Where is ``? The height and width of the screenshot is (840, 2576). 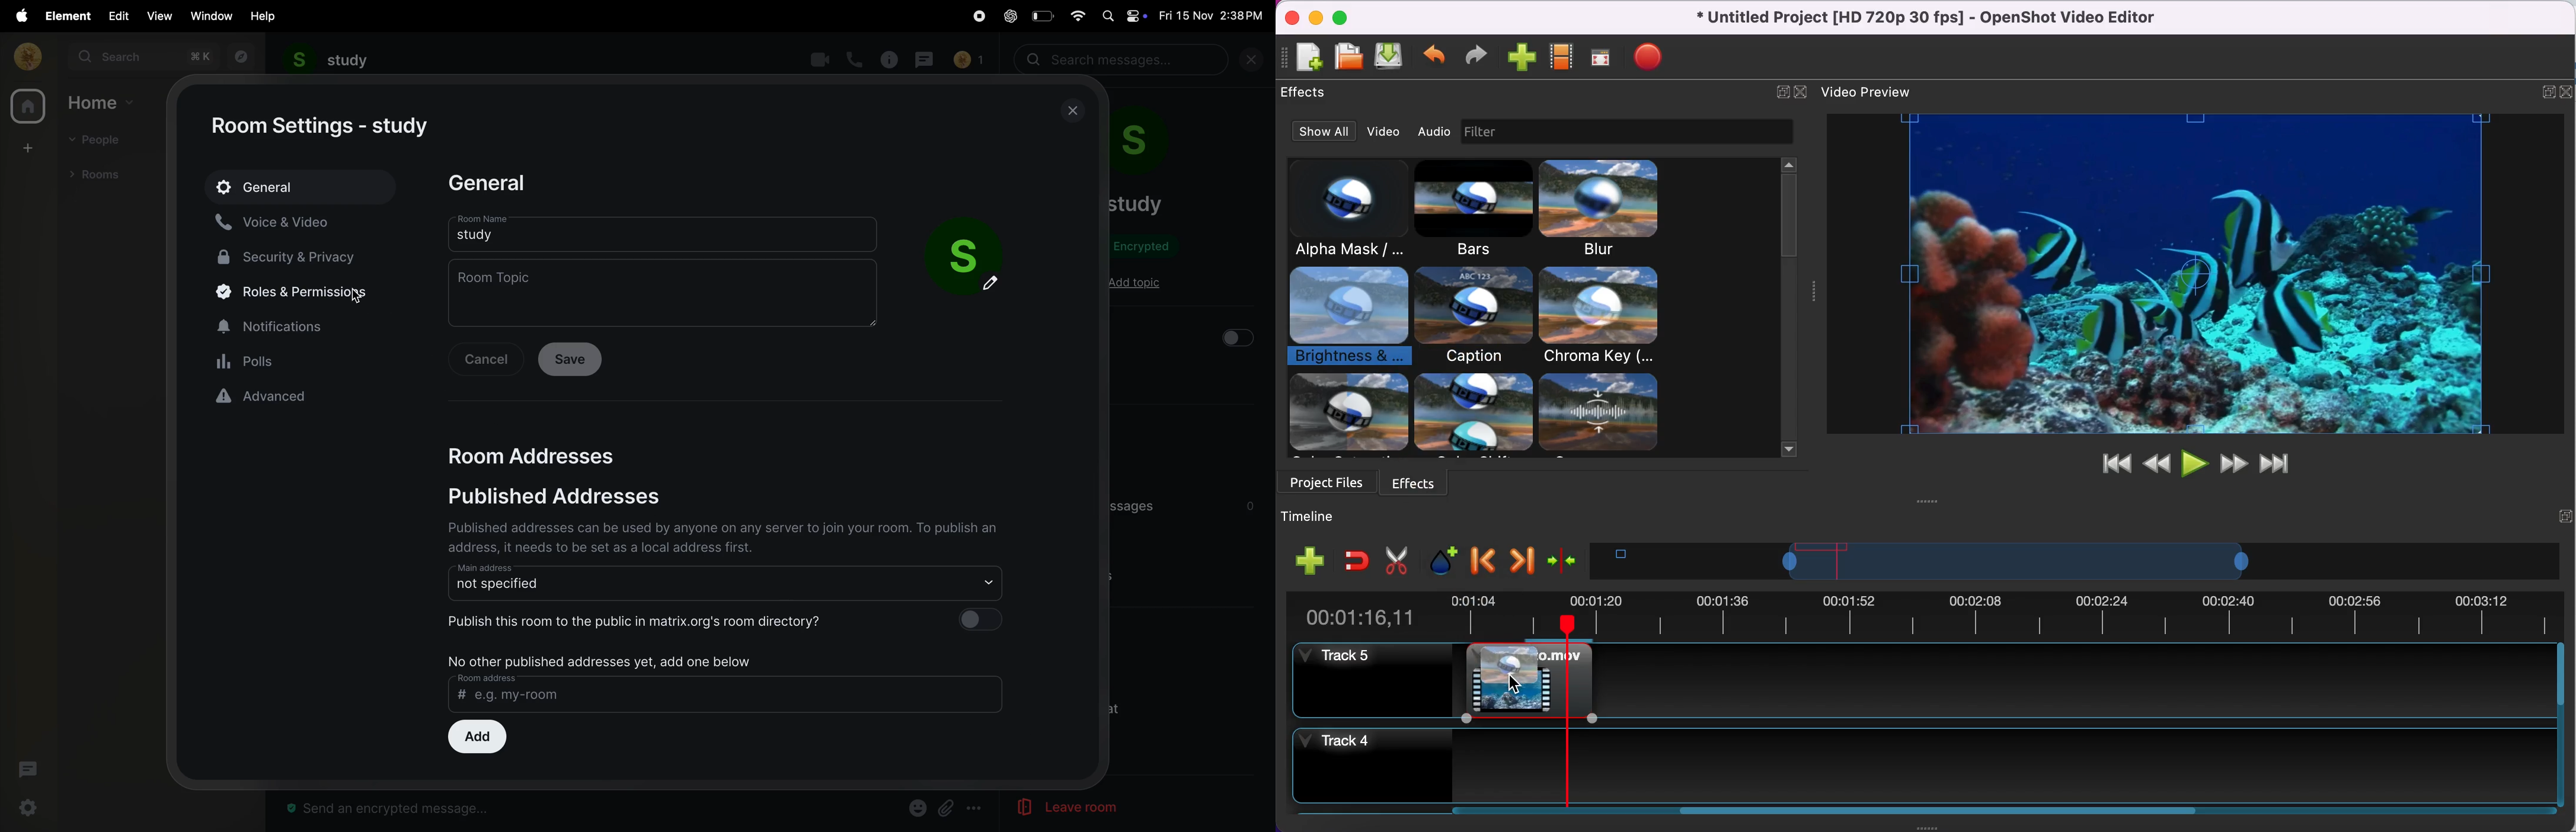
 is located at coordinates (947, 808).